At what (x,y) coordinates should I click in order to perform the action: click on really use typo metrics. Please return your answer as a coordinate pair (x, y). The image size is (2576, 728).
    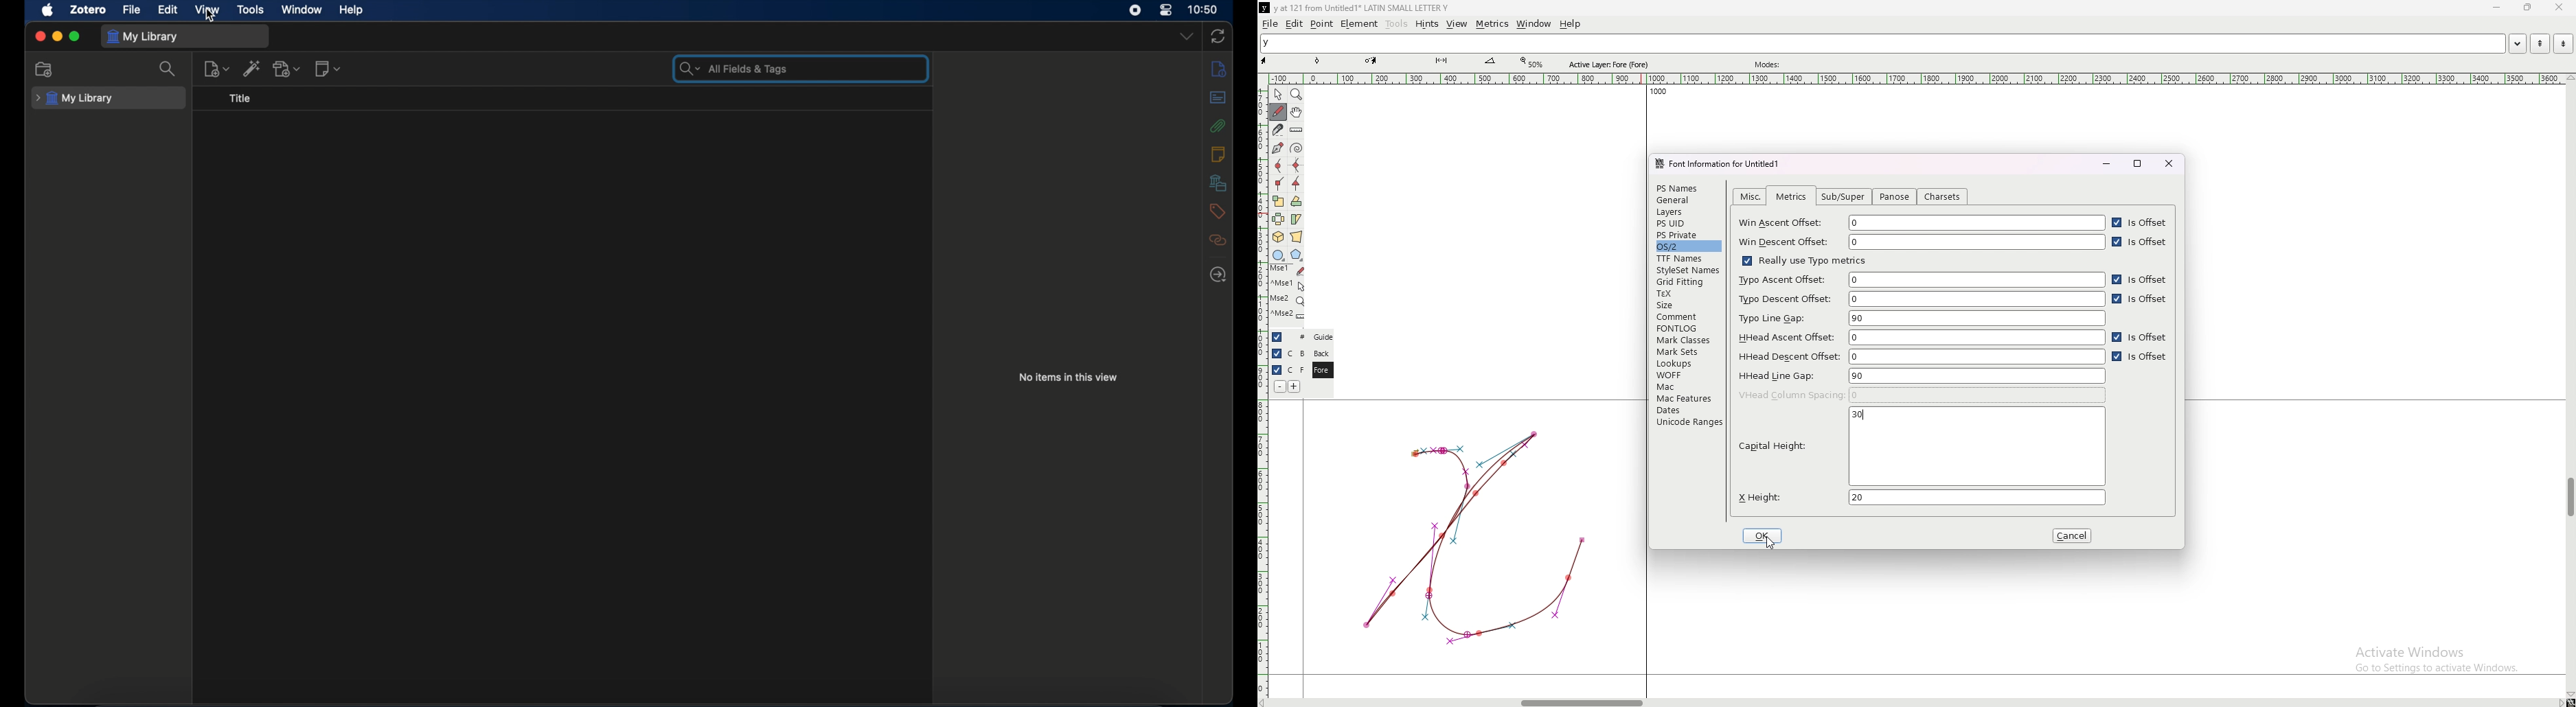
    Looking at the image, I should click on (1803, 260).